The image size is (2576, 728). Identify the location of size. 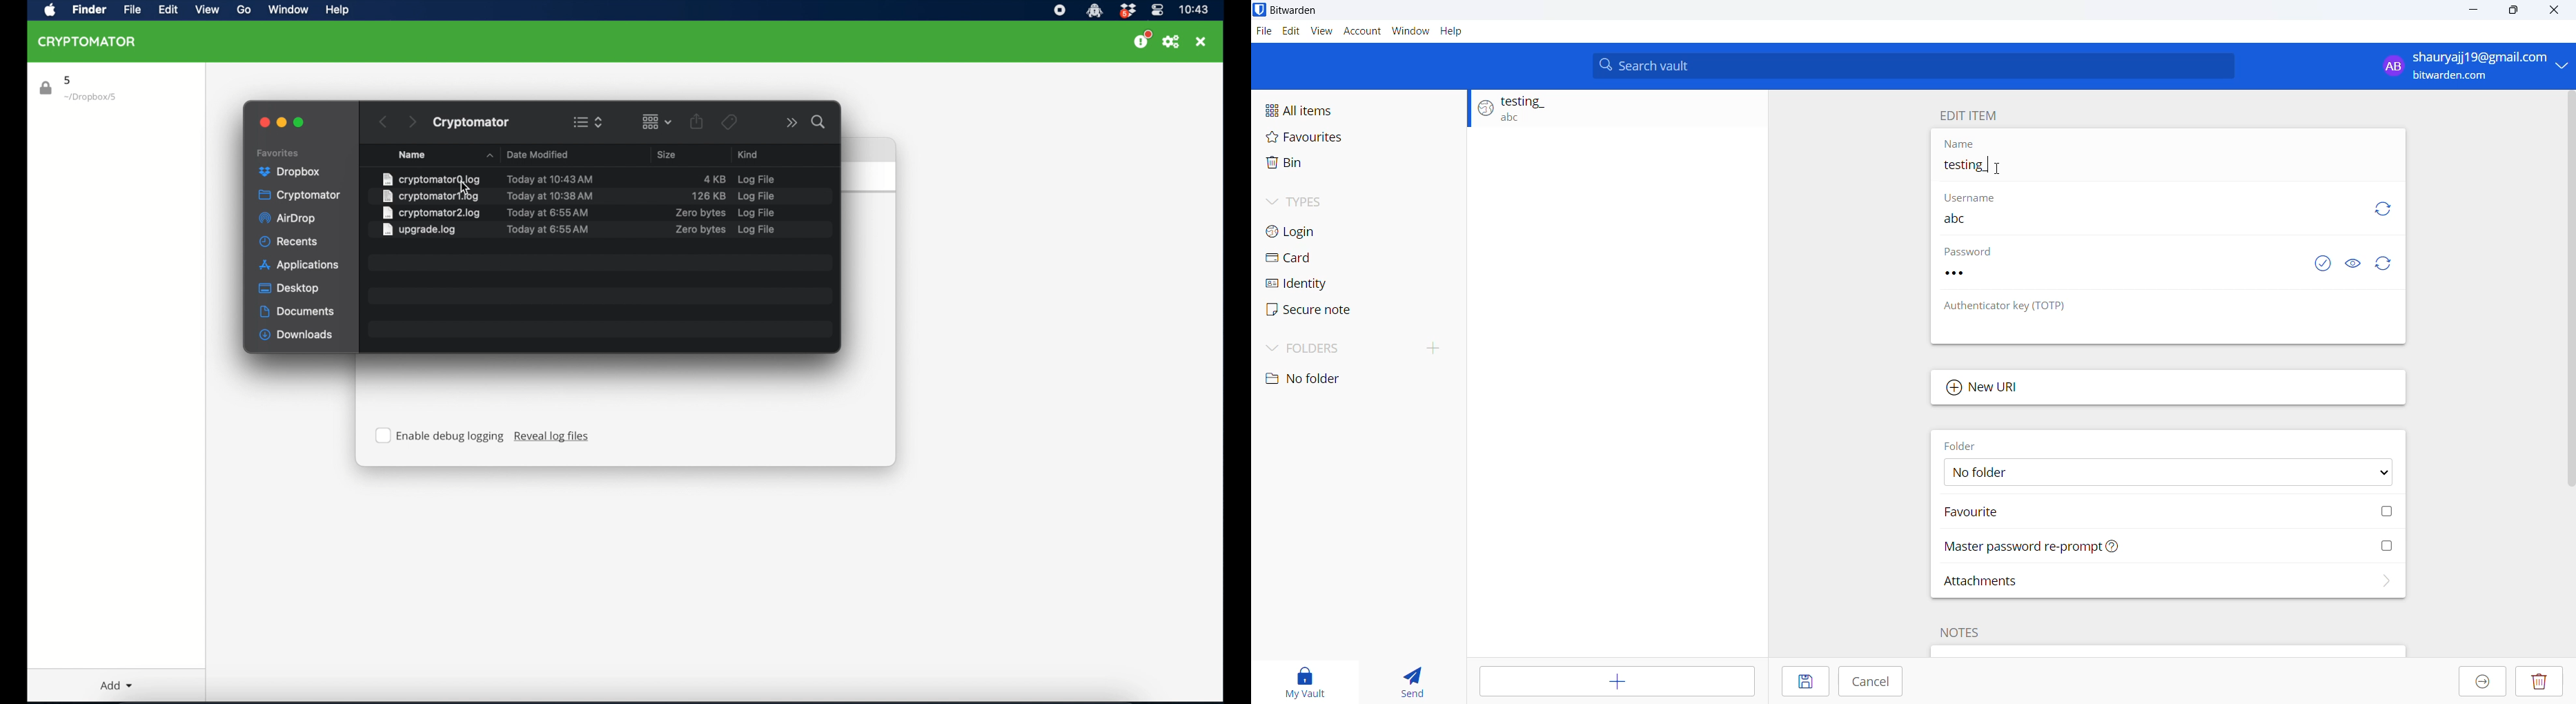
(667, 154).